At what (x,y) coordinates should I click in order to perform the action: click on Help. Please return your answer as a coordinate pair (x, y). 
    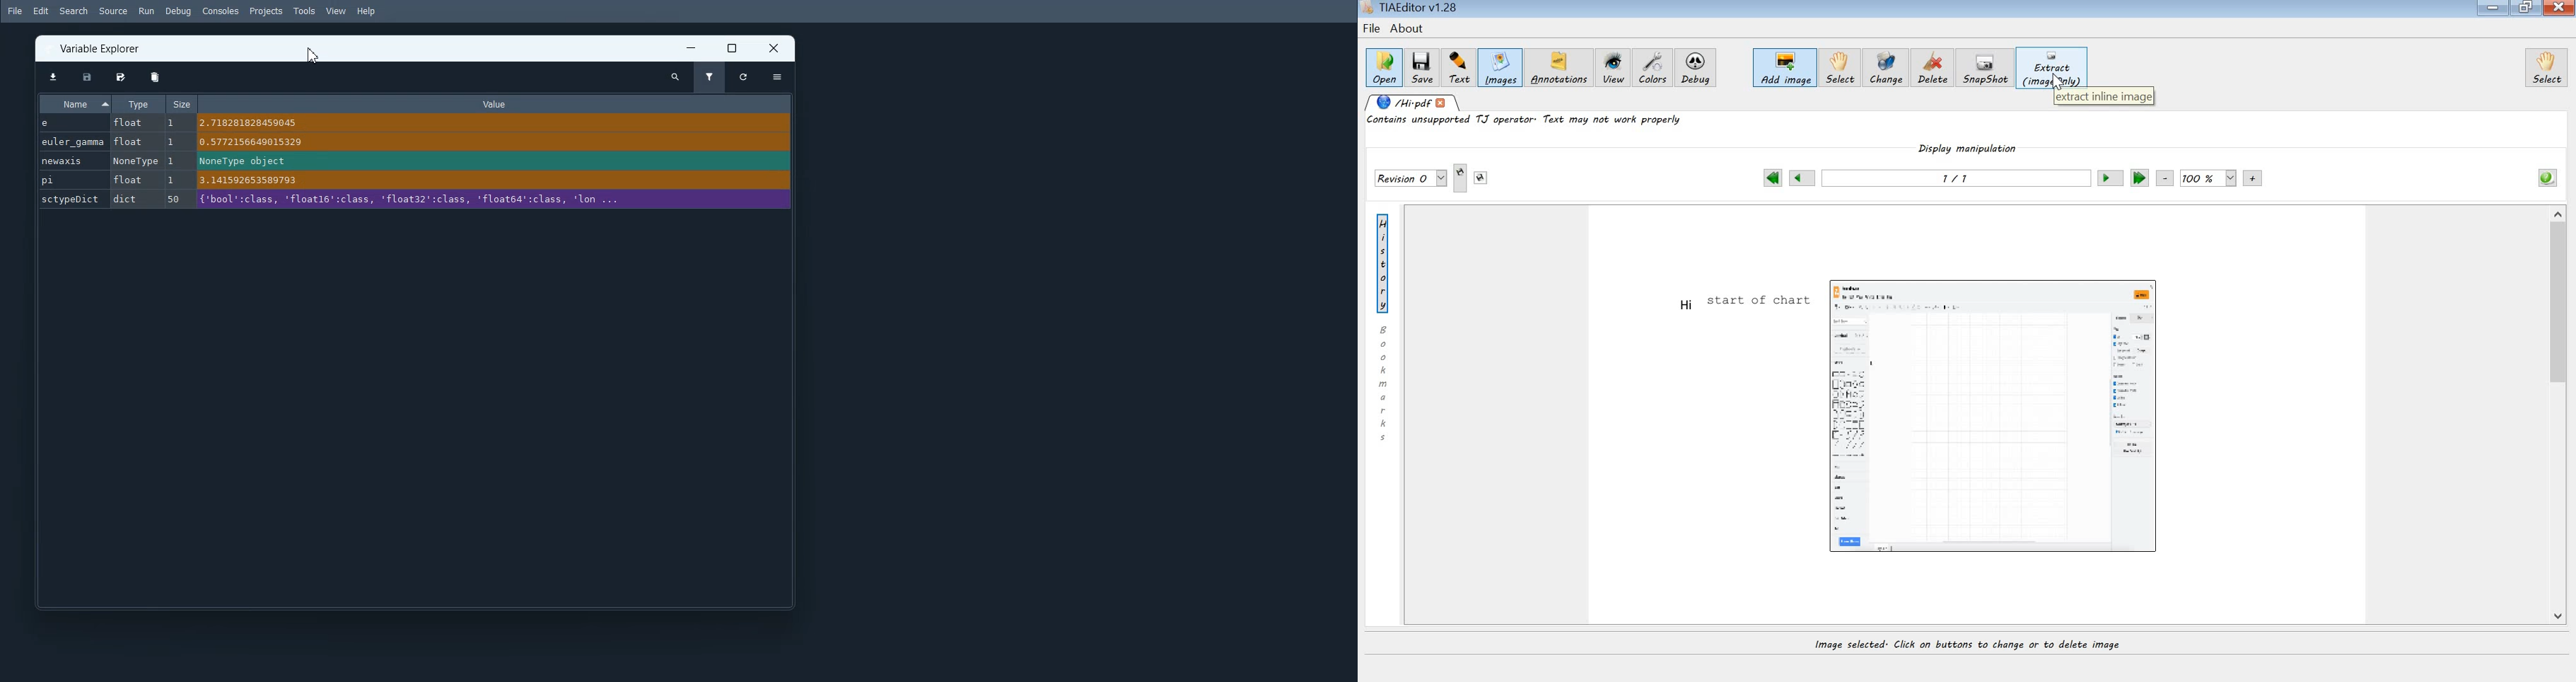
    Looking at the image, I should click on (366, 11).